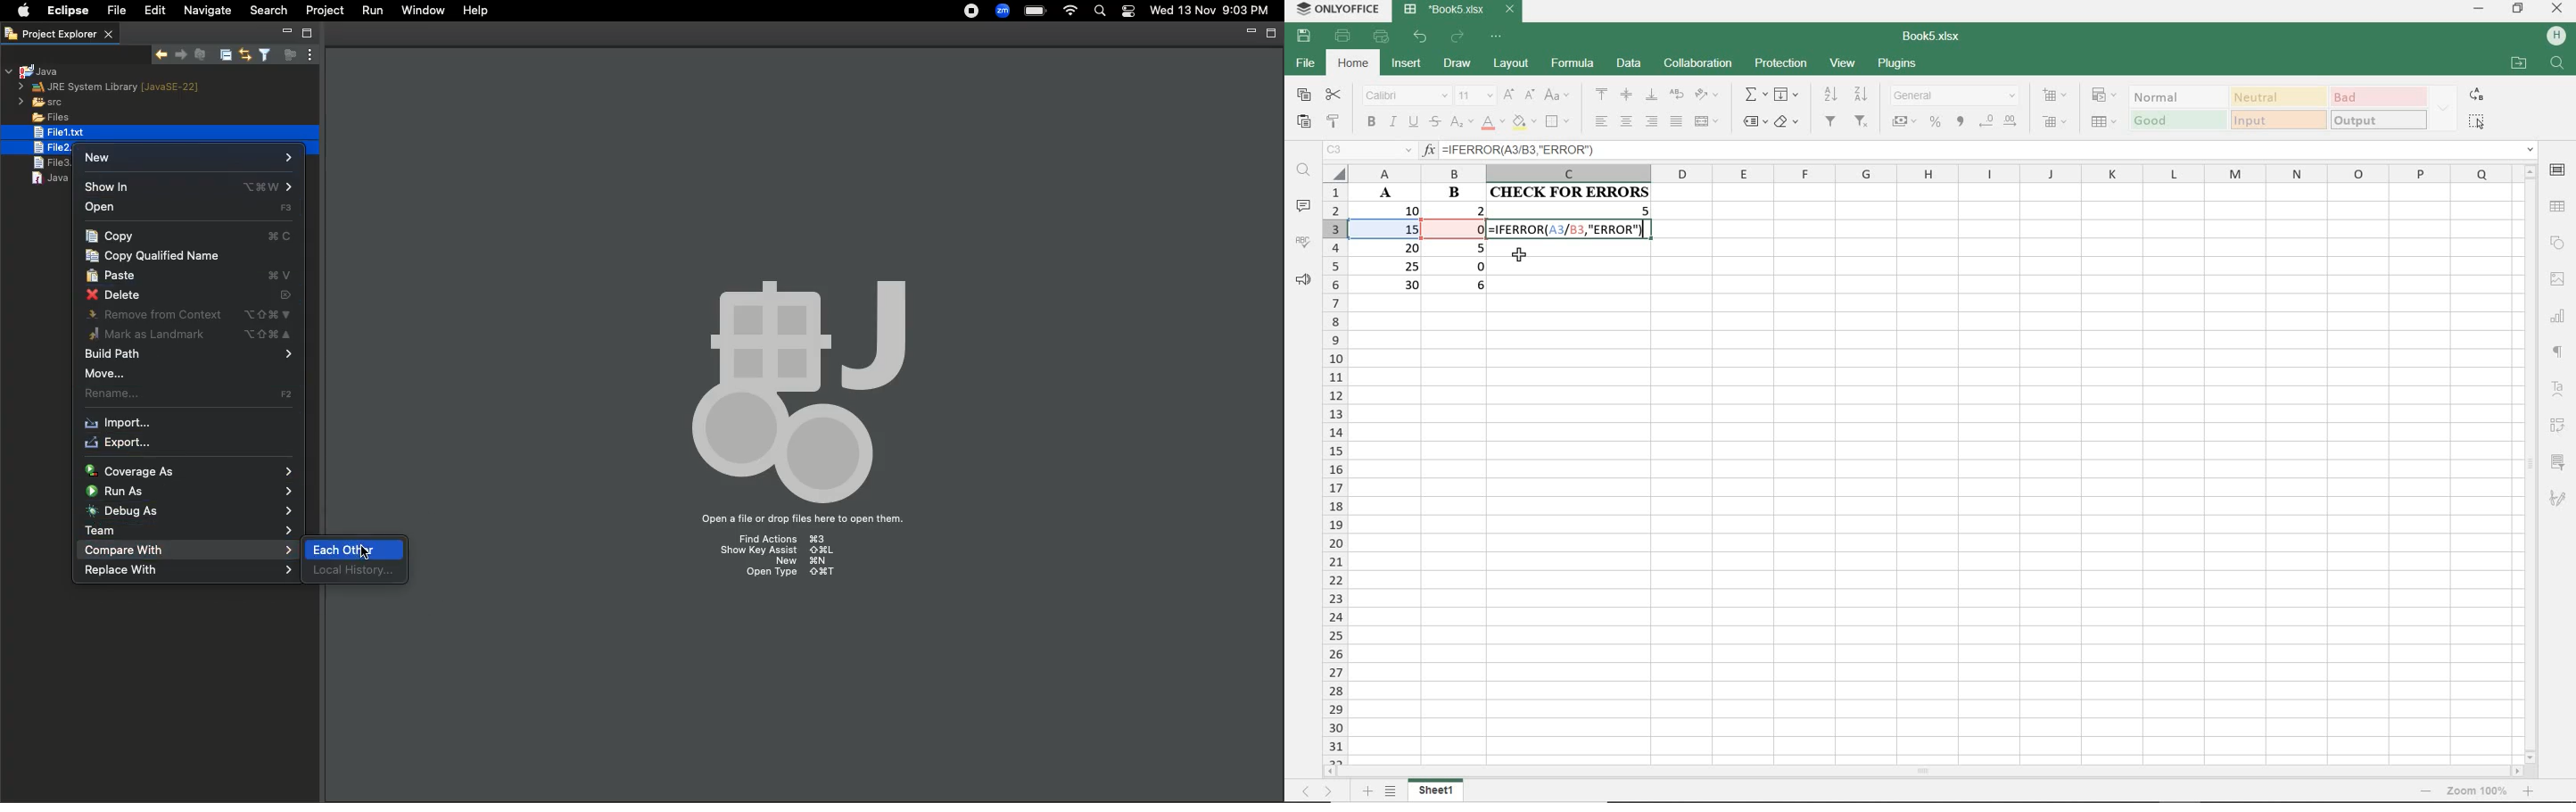 The height and width of the screenshot is (812, 2576). Describe the element at coordinates (1474, 96) in the screenshot. I see `FONT SIZE` at that location.